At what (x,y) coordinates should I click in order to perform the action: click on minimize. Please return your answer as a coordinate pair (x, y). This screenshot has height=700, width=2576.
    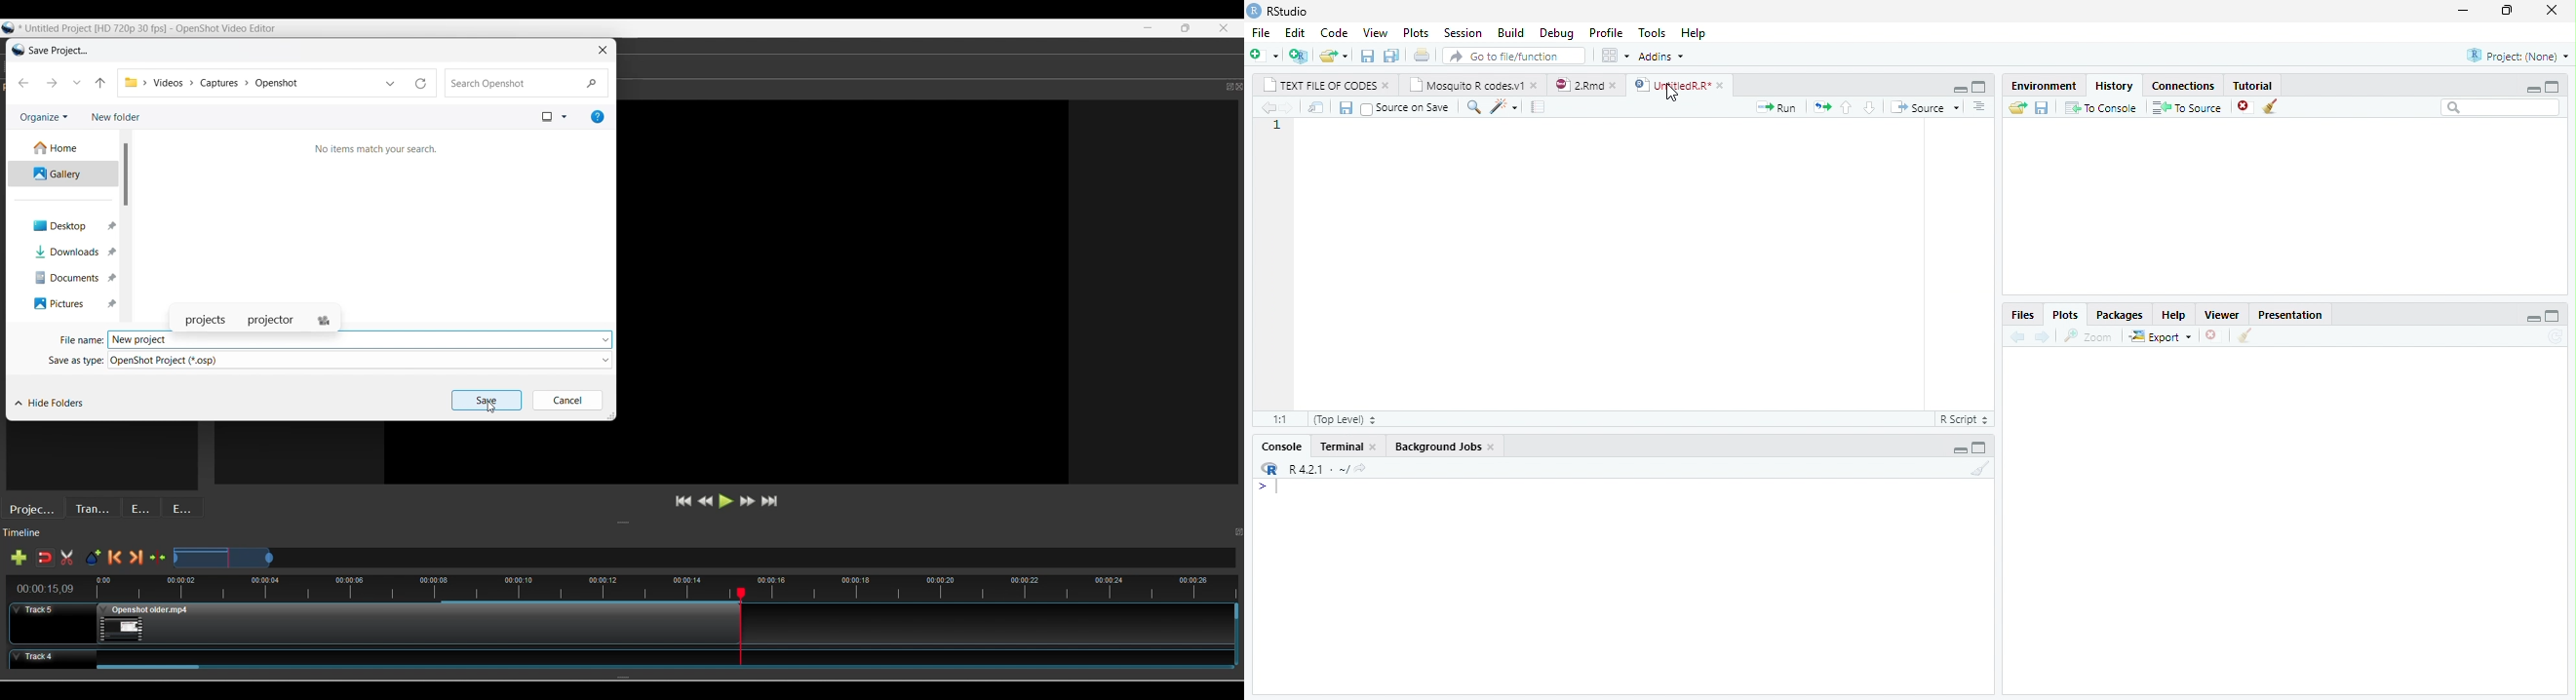
    Looking at the image, I should click on (2534, 87).